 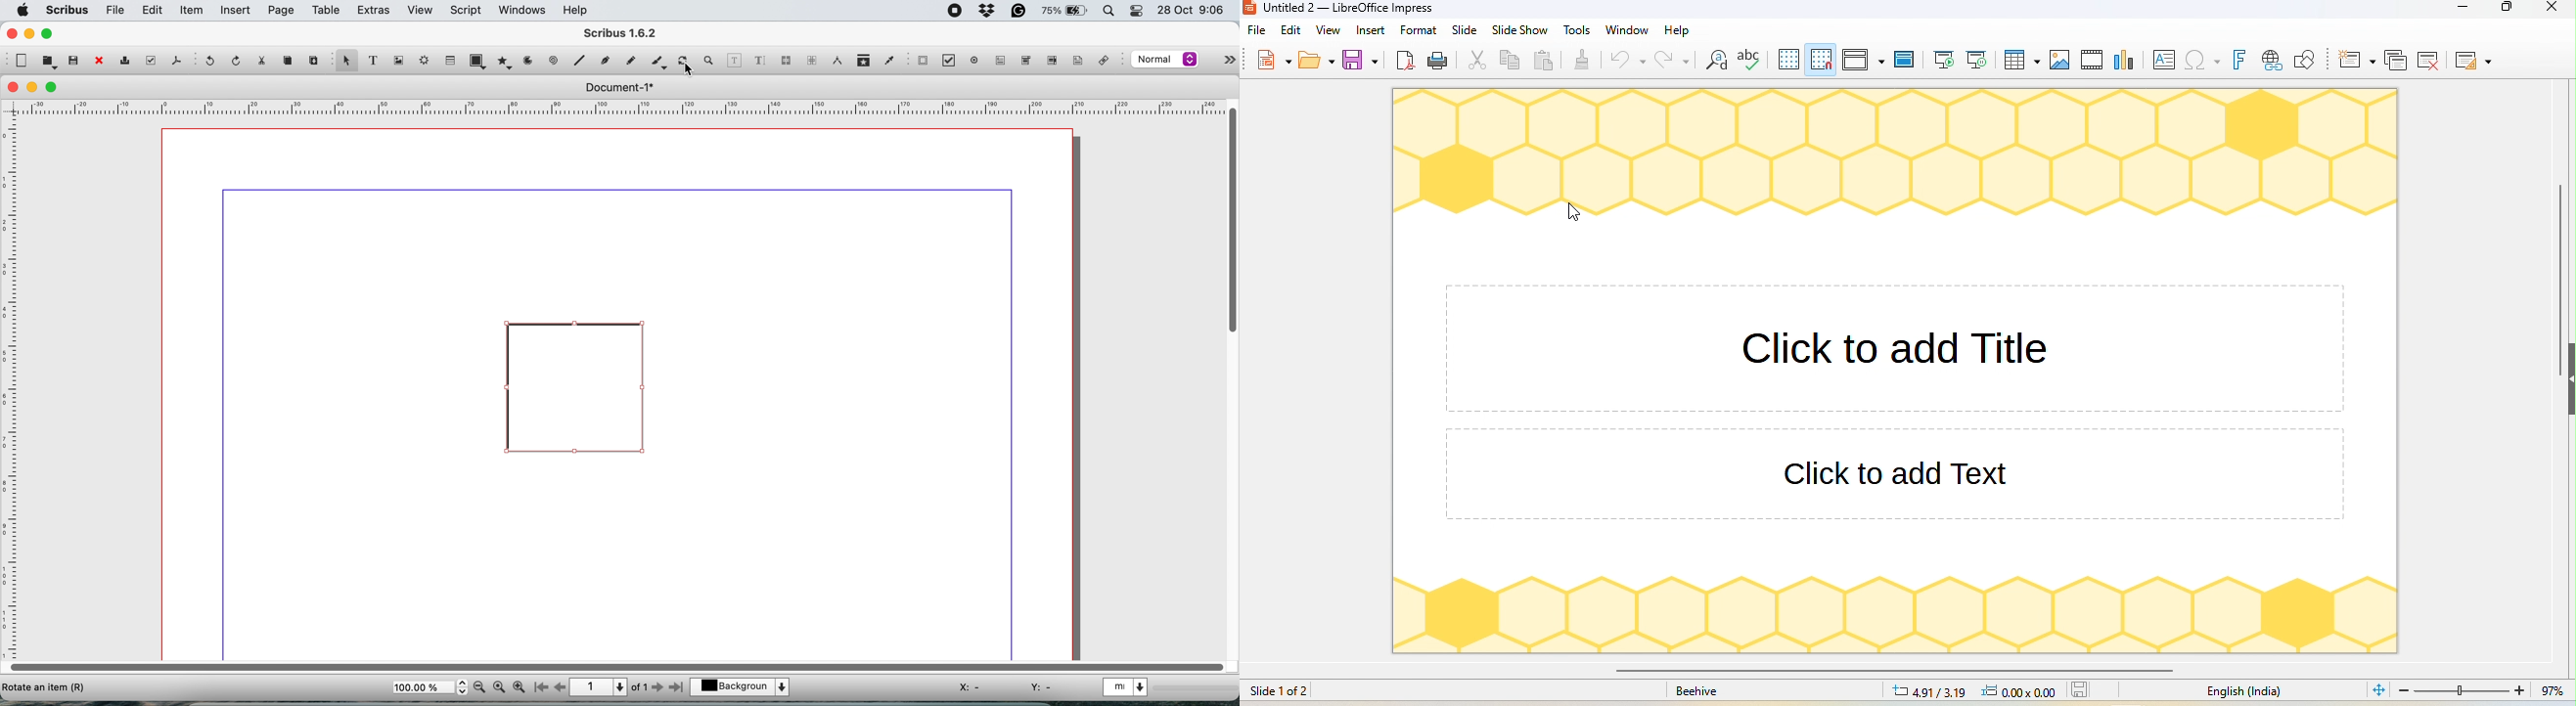 I want to click on text annotation, so click(x=1077, y=62).